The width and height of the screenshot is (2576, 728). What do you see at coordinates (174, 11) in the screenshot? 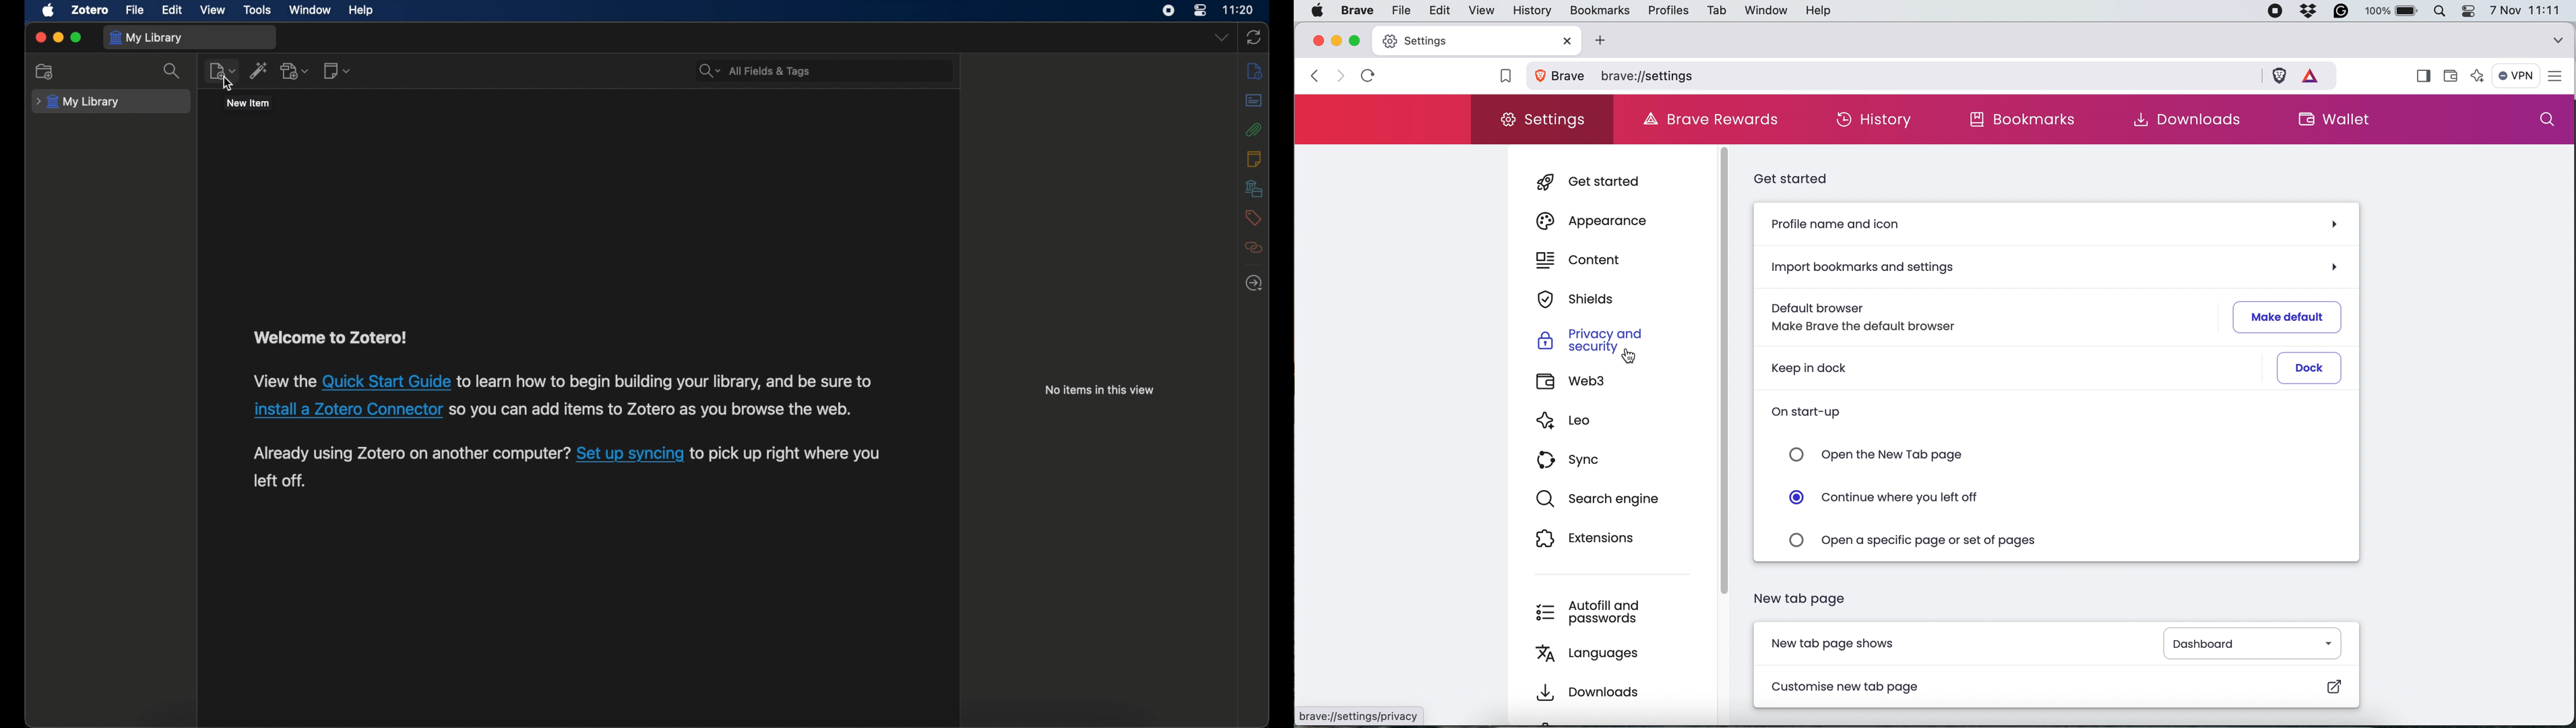
I see `edit` at bounding box center [174, 11].